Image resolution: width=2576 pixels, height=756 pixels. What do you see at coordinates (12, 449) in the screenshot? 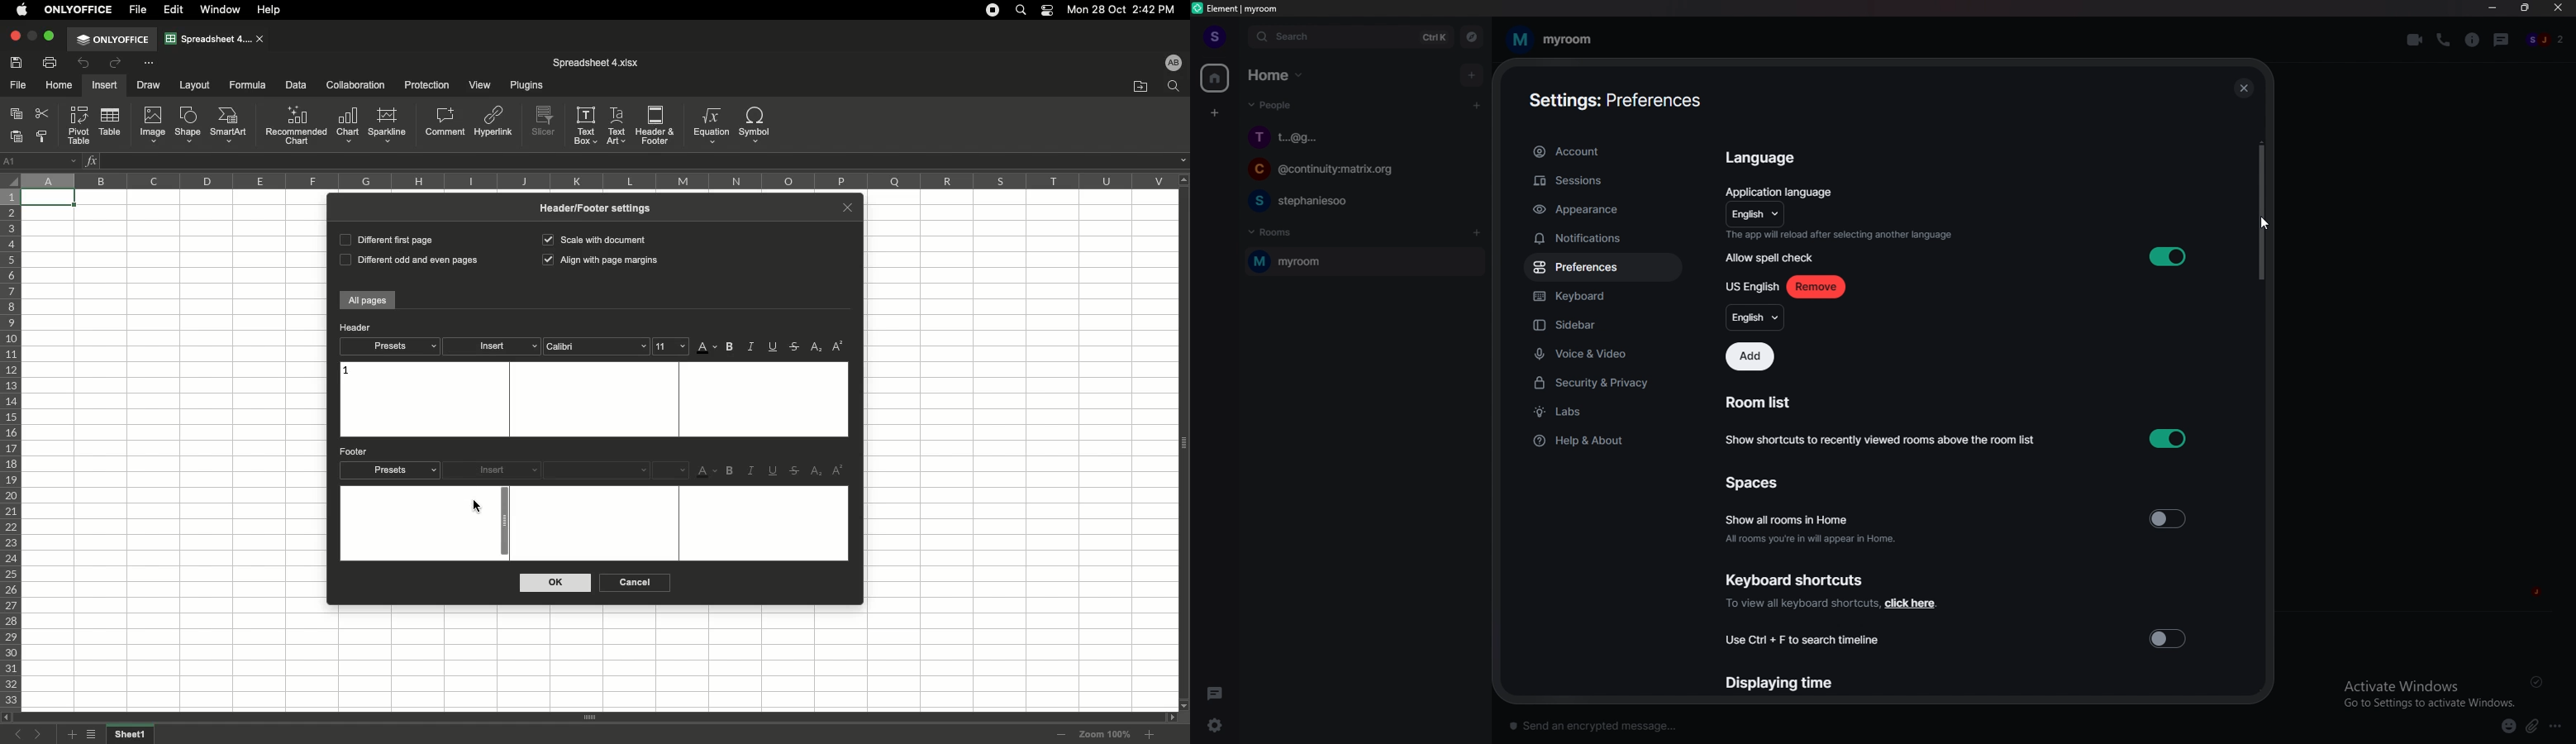
I see `Row` at bounding box center [12, 449].